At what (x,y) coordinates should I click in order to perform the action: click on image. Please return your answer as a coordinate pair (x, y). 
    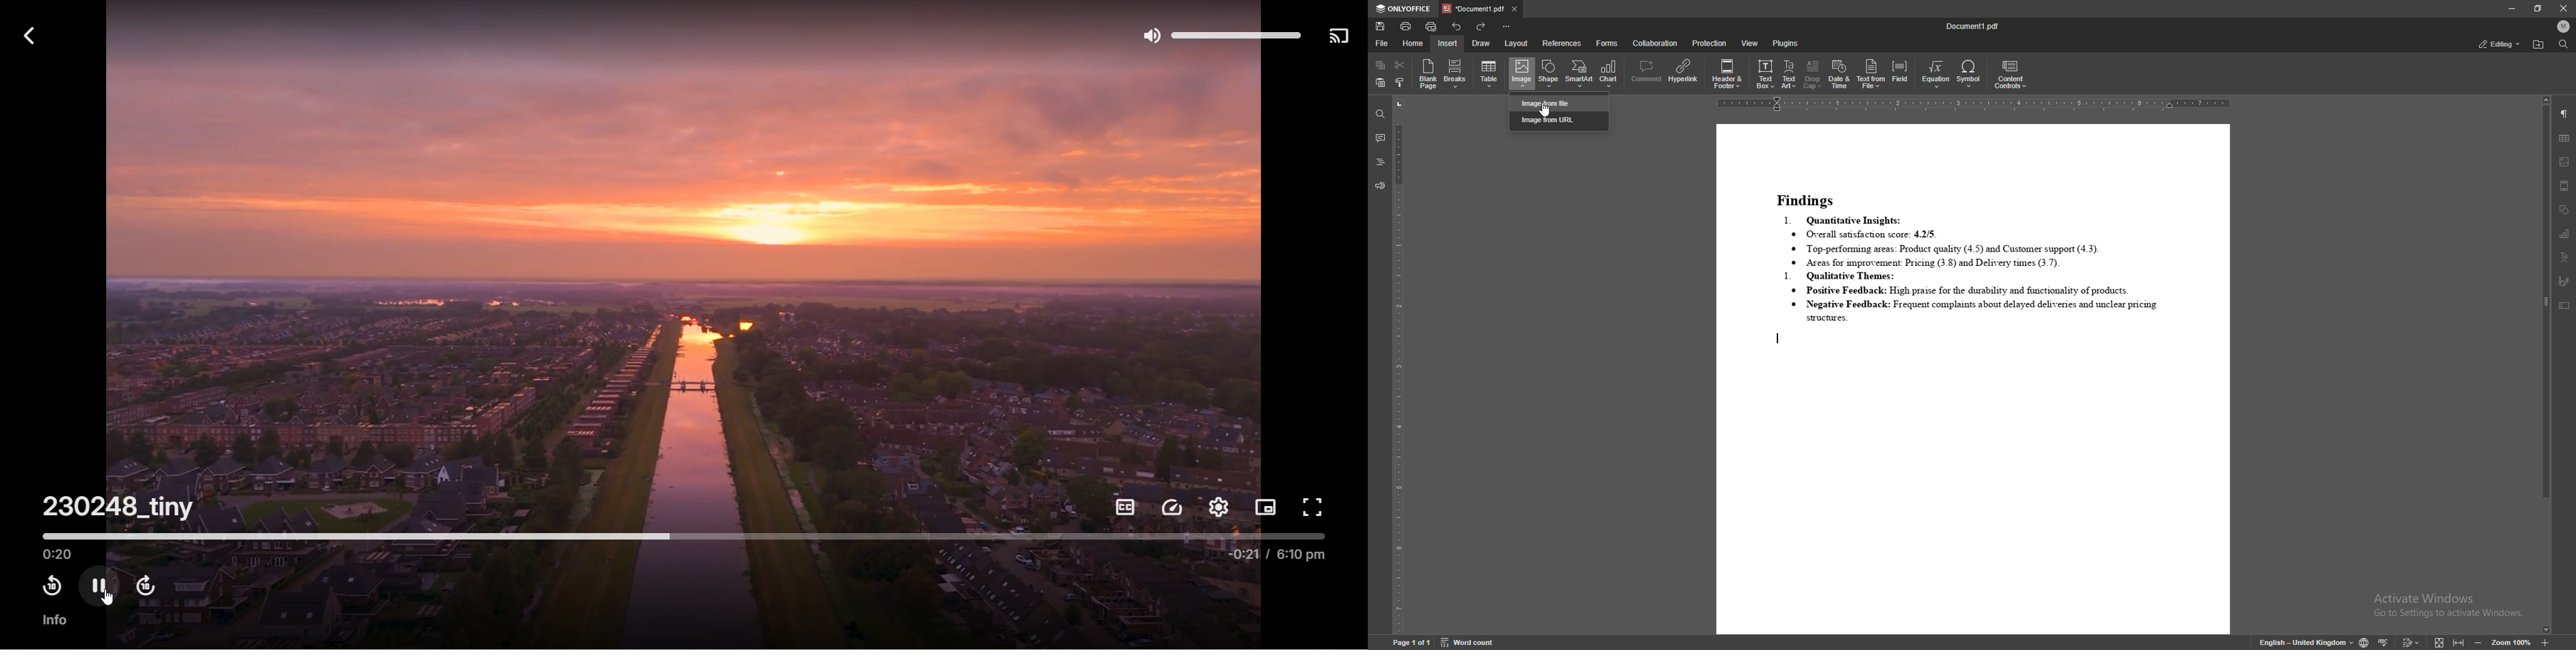
    Looking at the image, I should click on (1523, 74).